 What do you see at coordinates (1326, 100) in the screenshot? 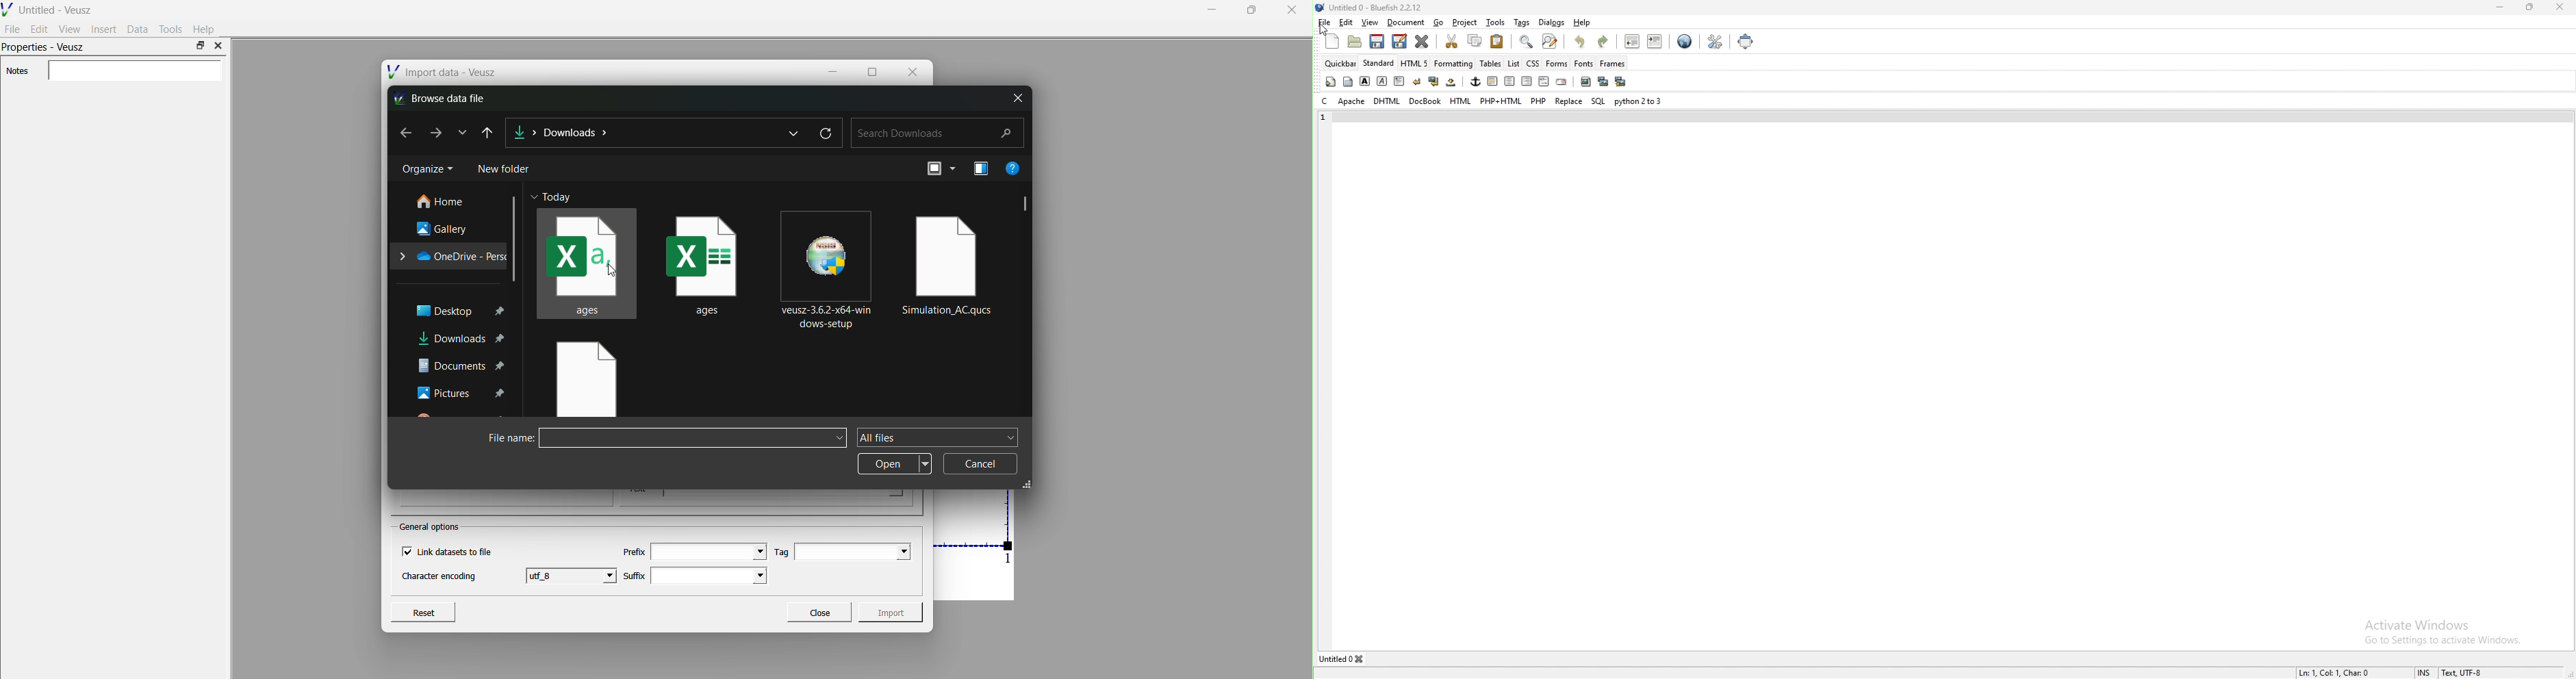
I see `c` at bounding box center [1326, 100].